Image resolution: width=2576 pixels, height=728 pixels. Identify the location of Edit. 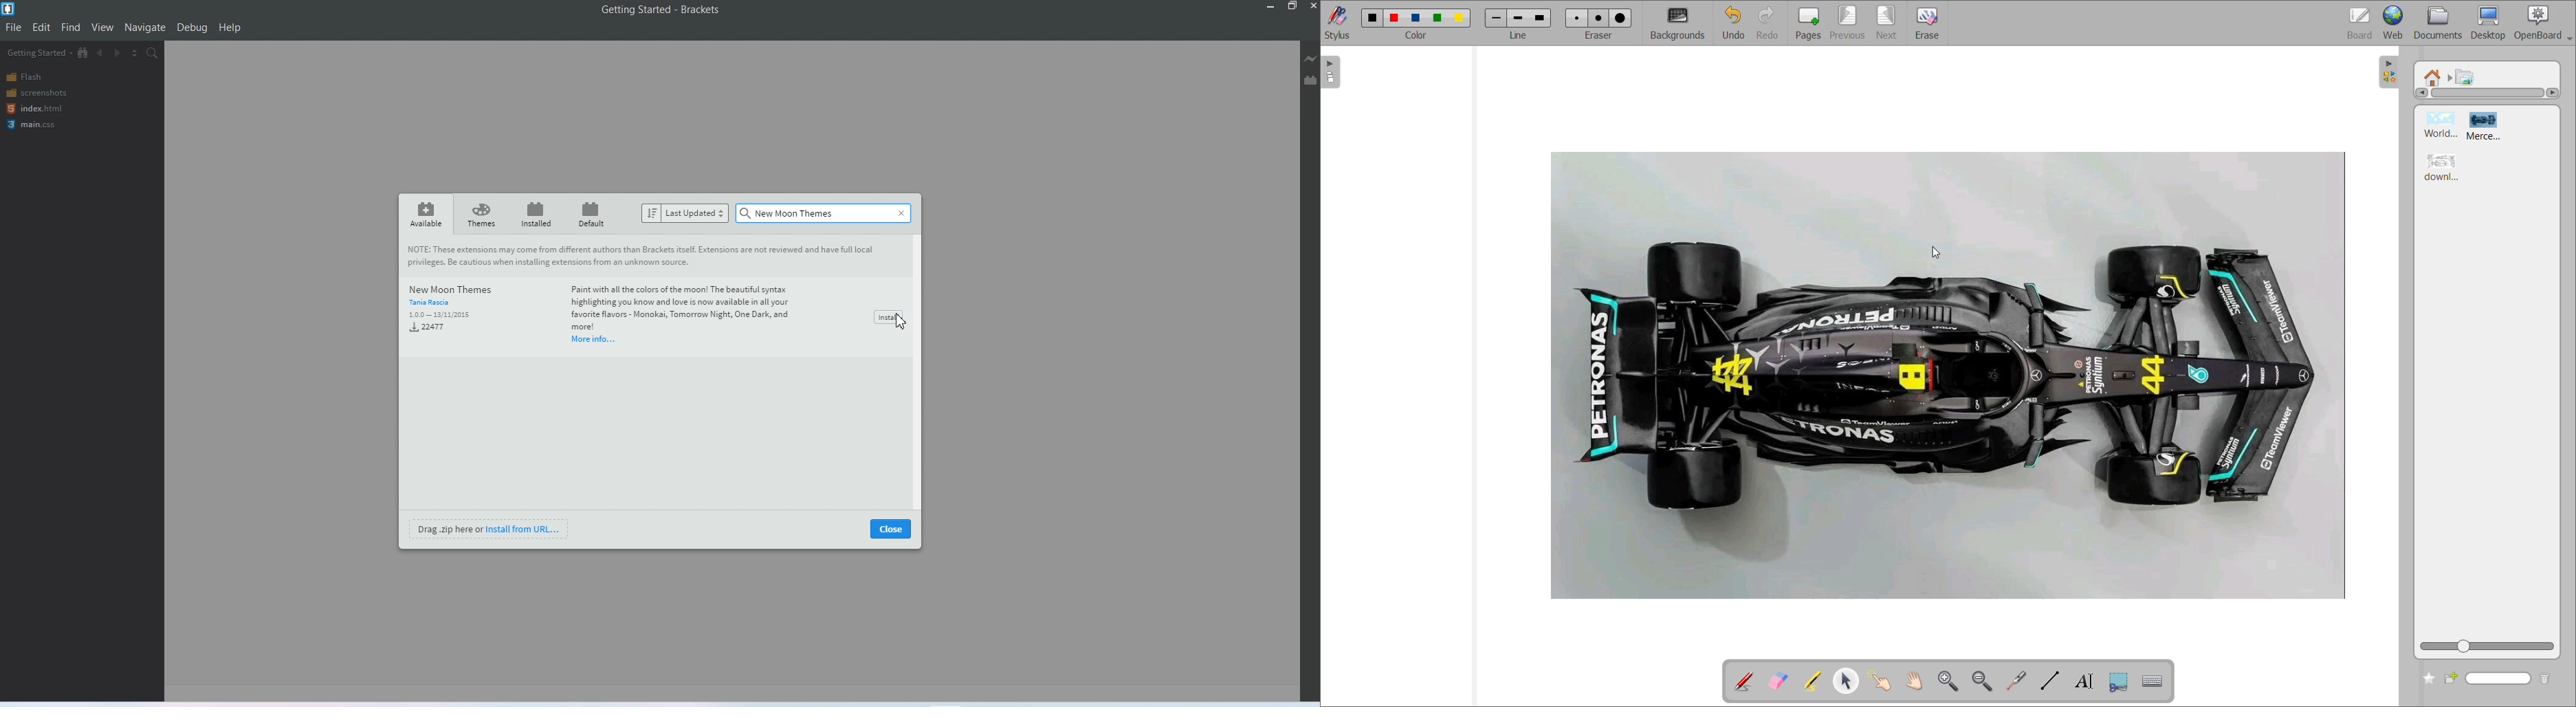
(42, 27).